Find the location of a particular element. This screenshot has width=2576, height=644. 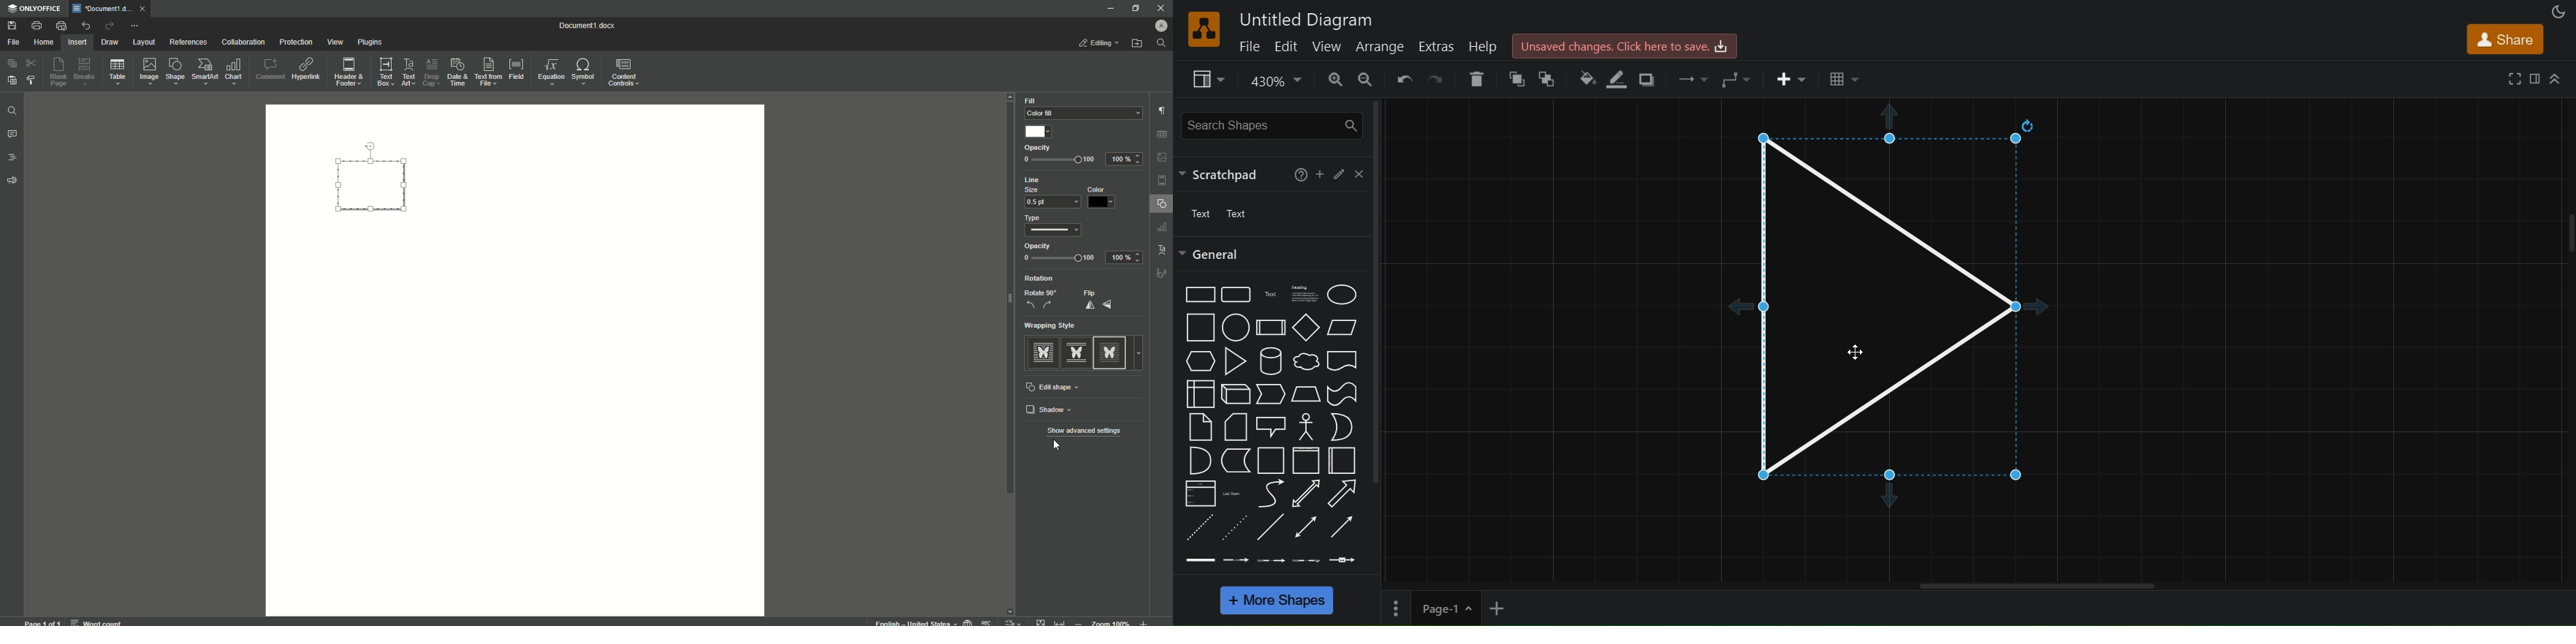

Document 1 is located at coordinates (594, 27).